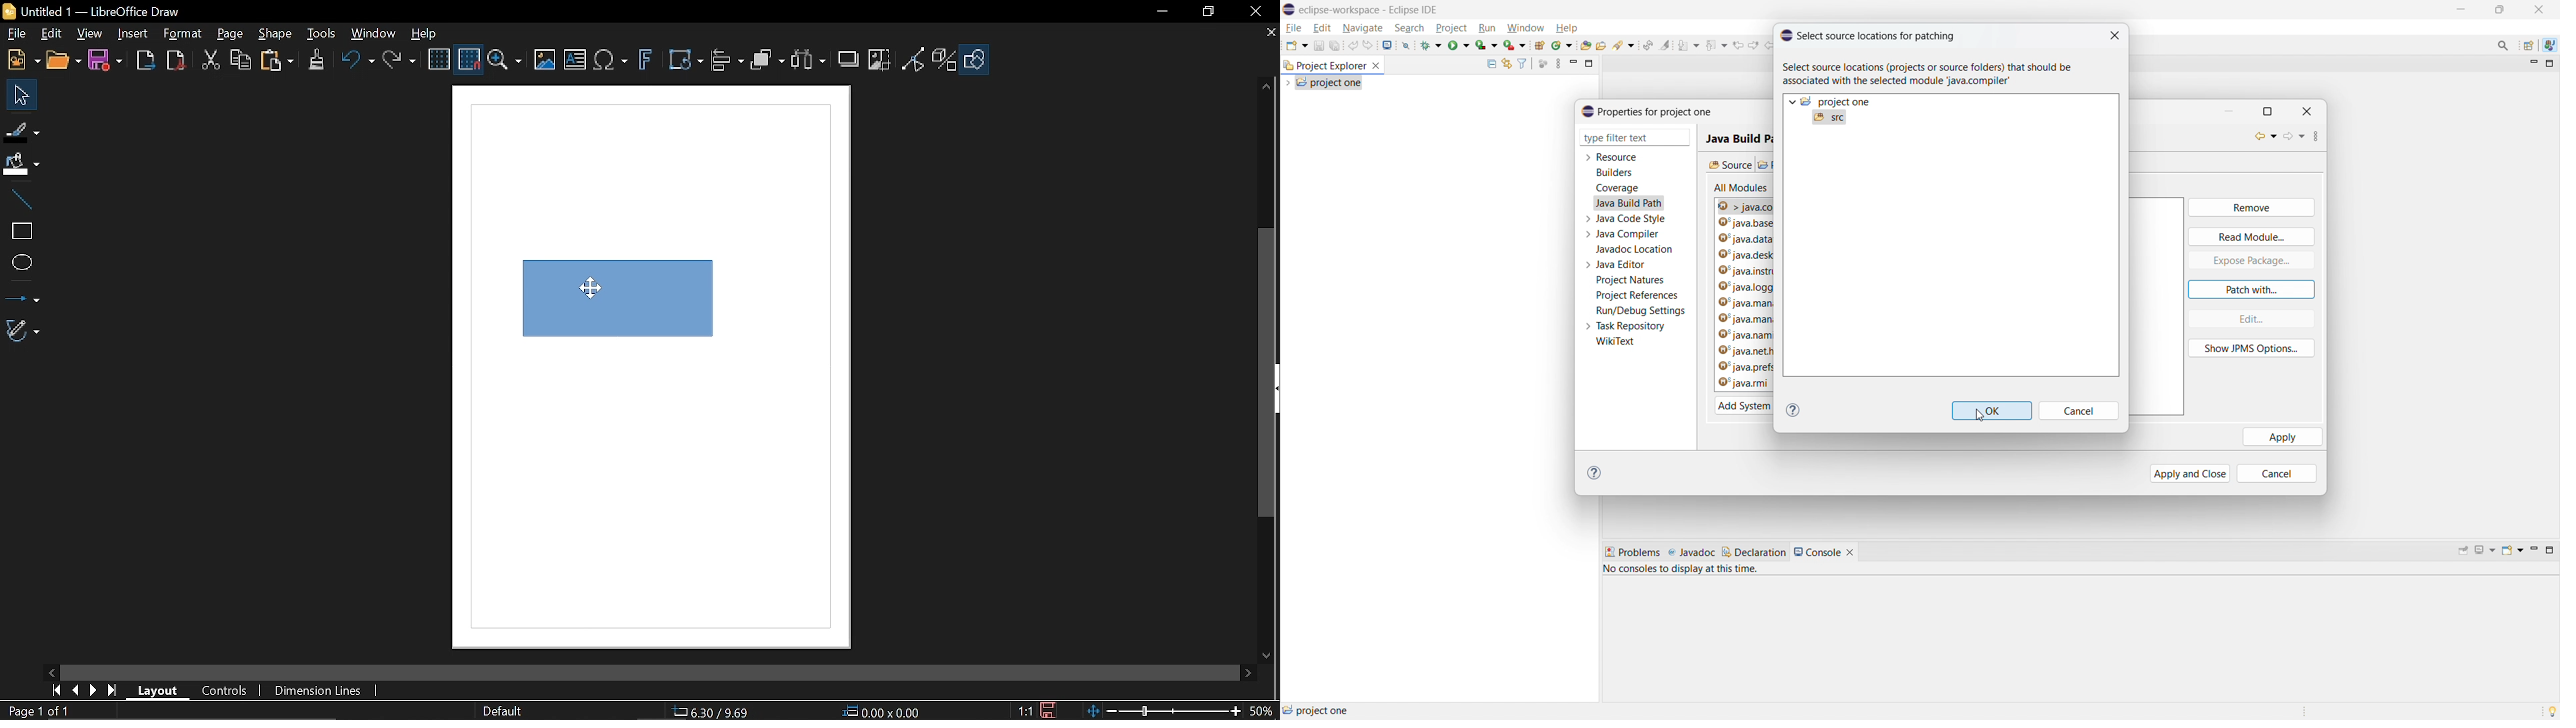  Describe the element at coordinates (1206, 13) in the screenshot. I see `restore down` at that location.